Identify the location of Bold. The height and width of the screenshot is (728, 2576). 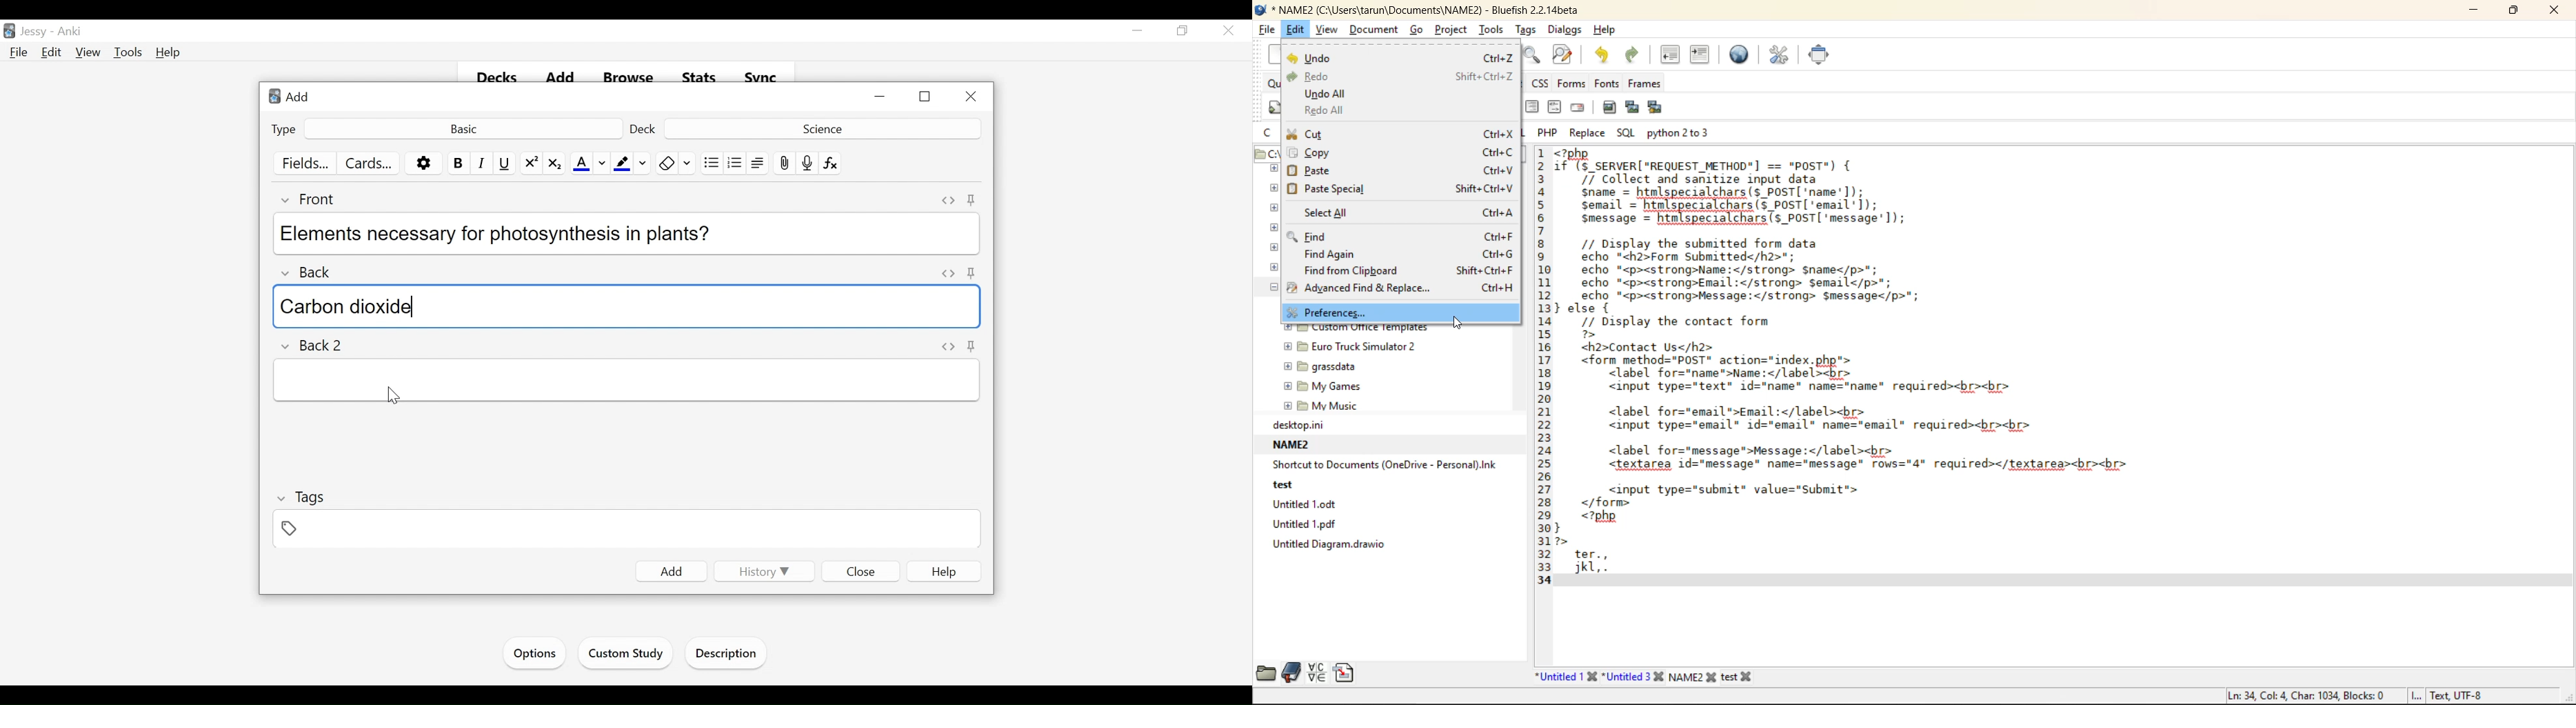
(457, 163).